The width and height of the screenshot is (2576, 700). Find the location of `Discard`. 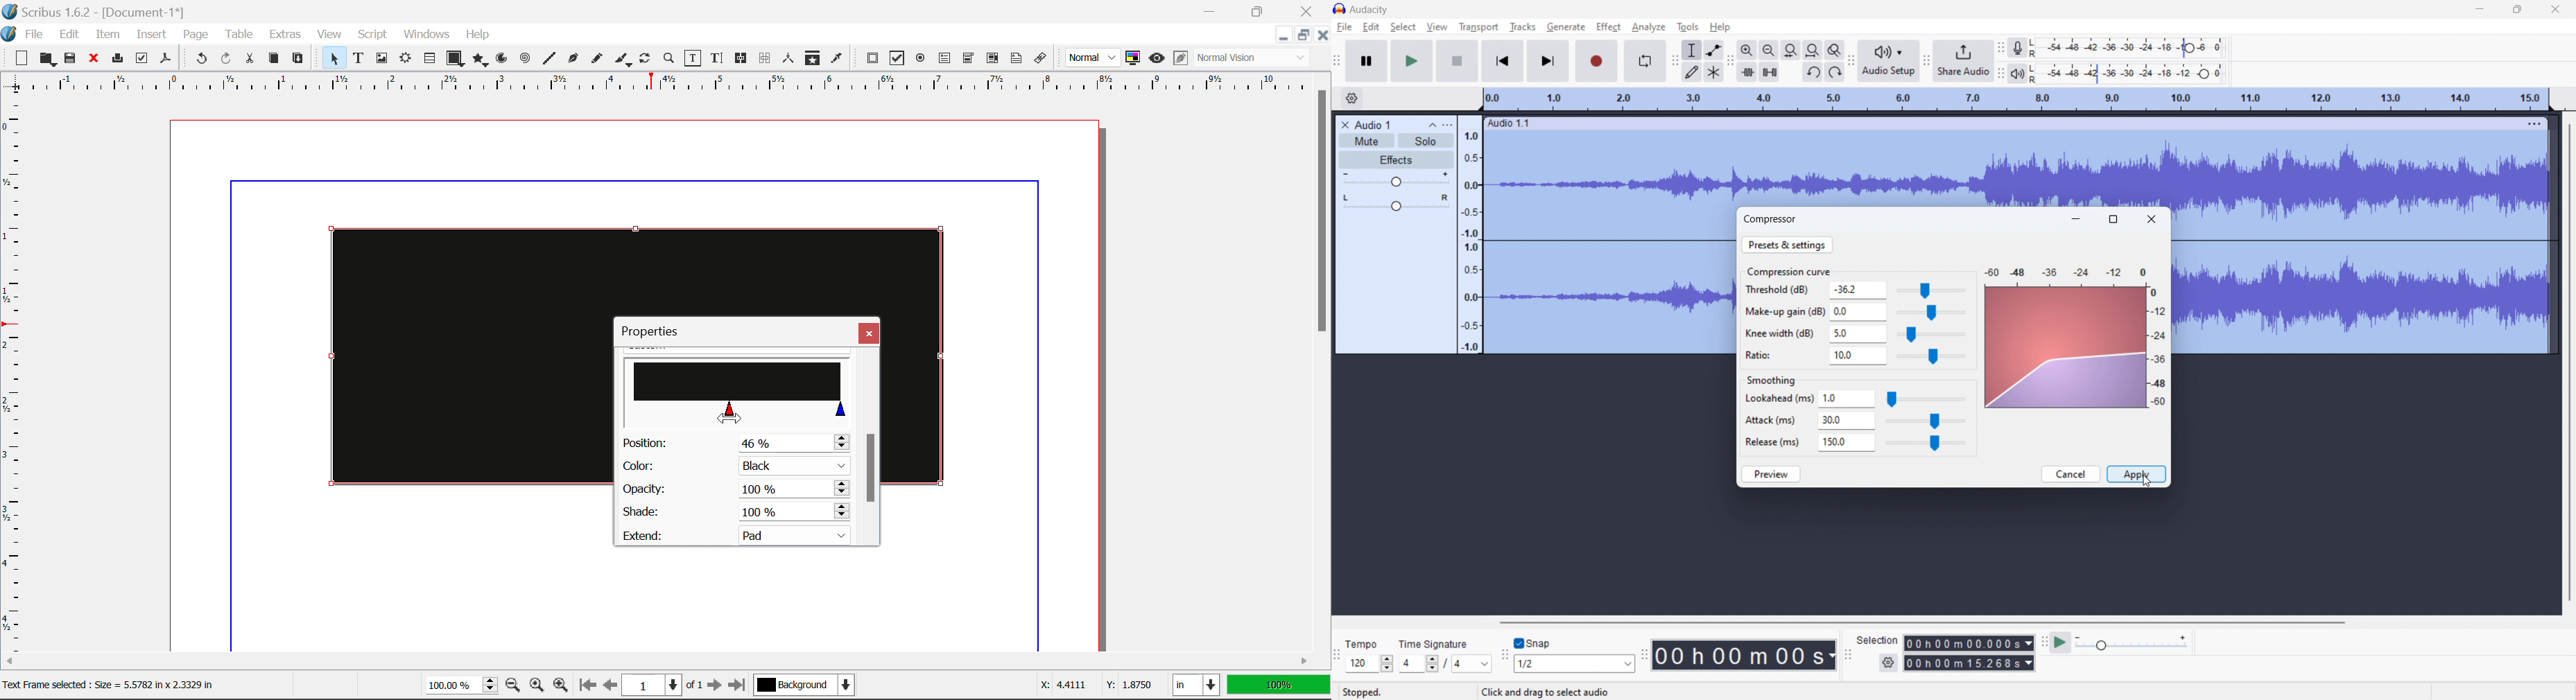

Discard is located at coordinates (93, 60).